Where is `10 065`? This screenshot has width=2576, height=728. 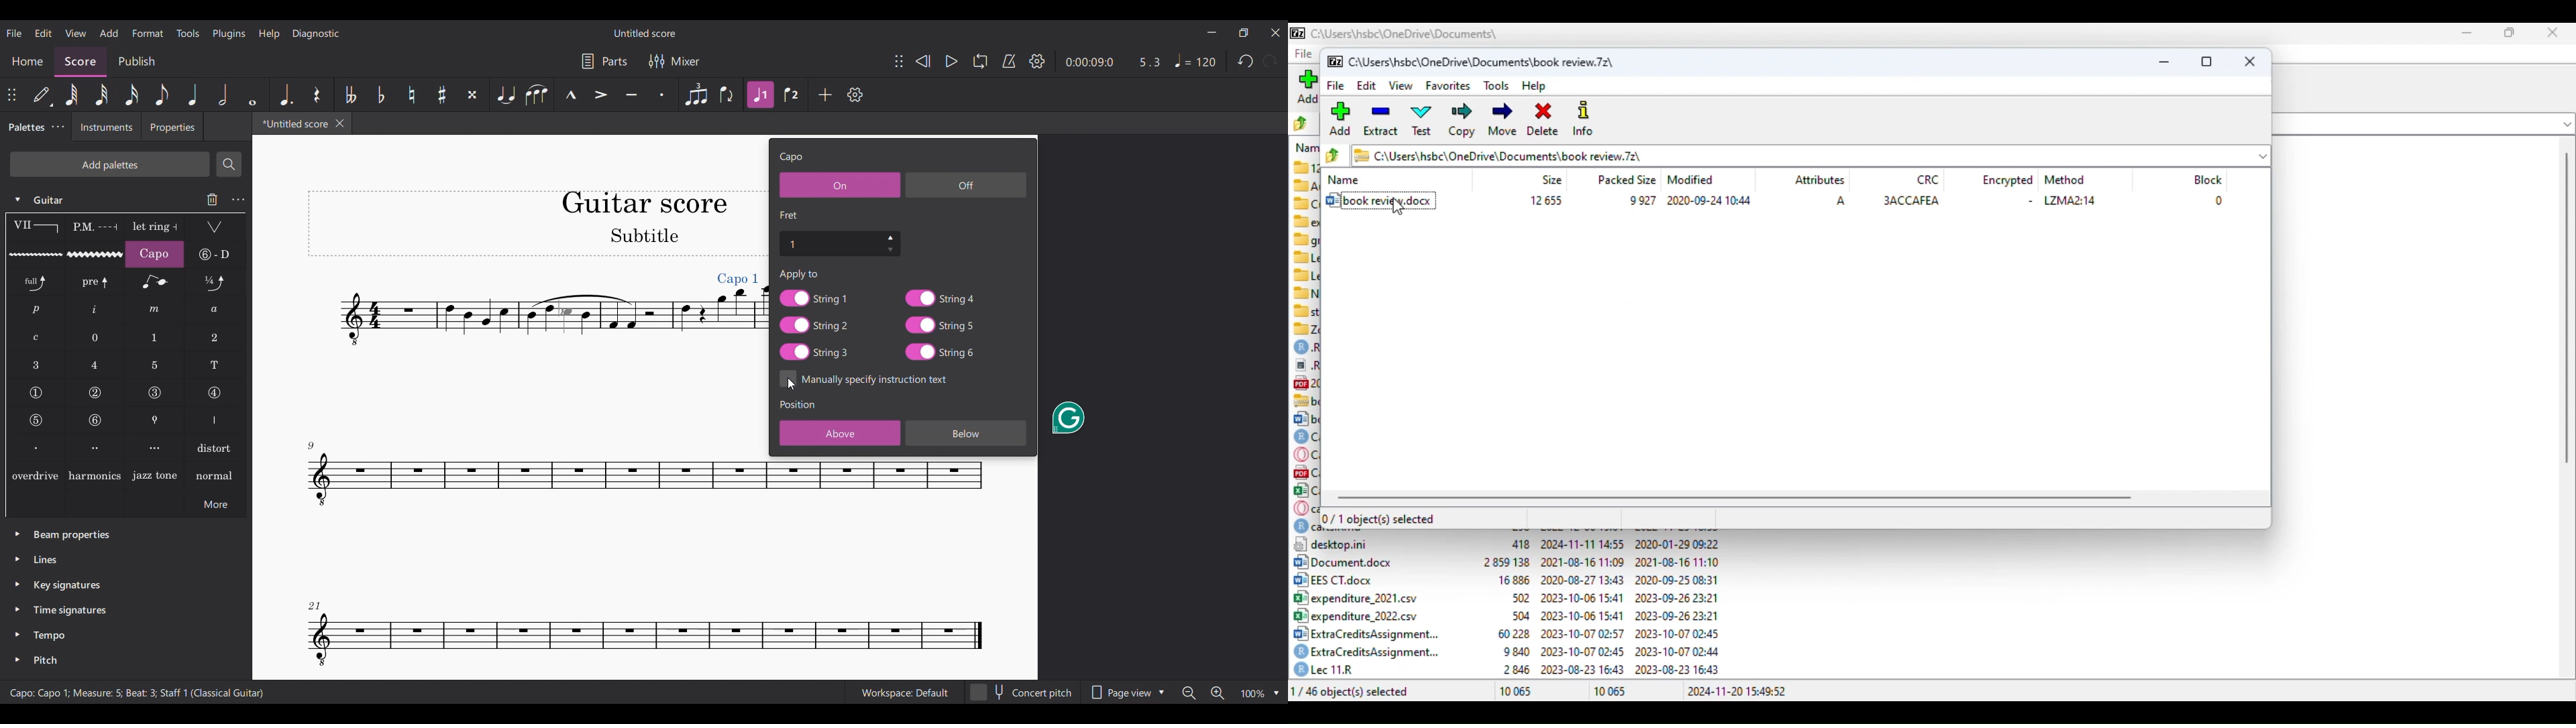 10 065 is located at coordinates (1611, 692).